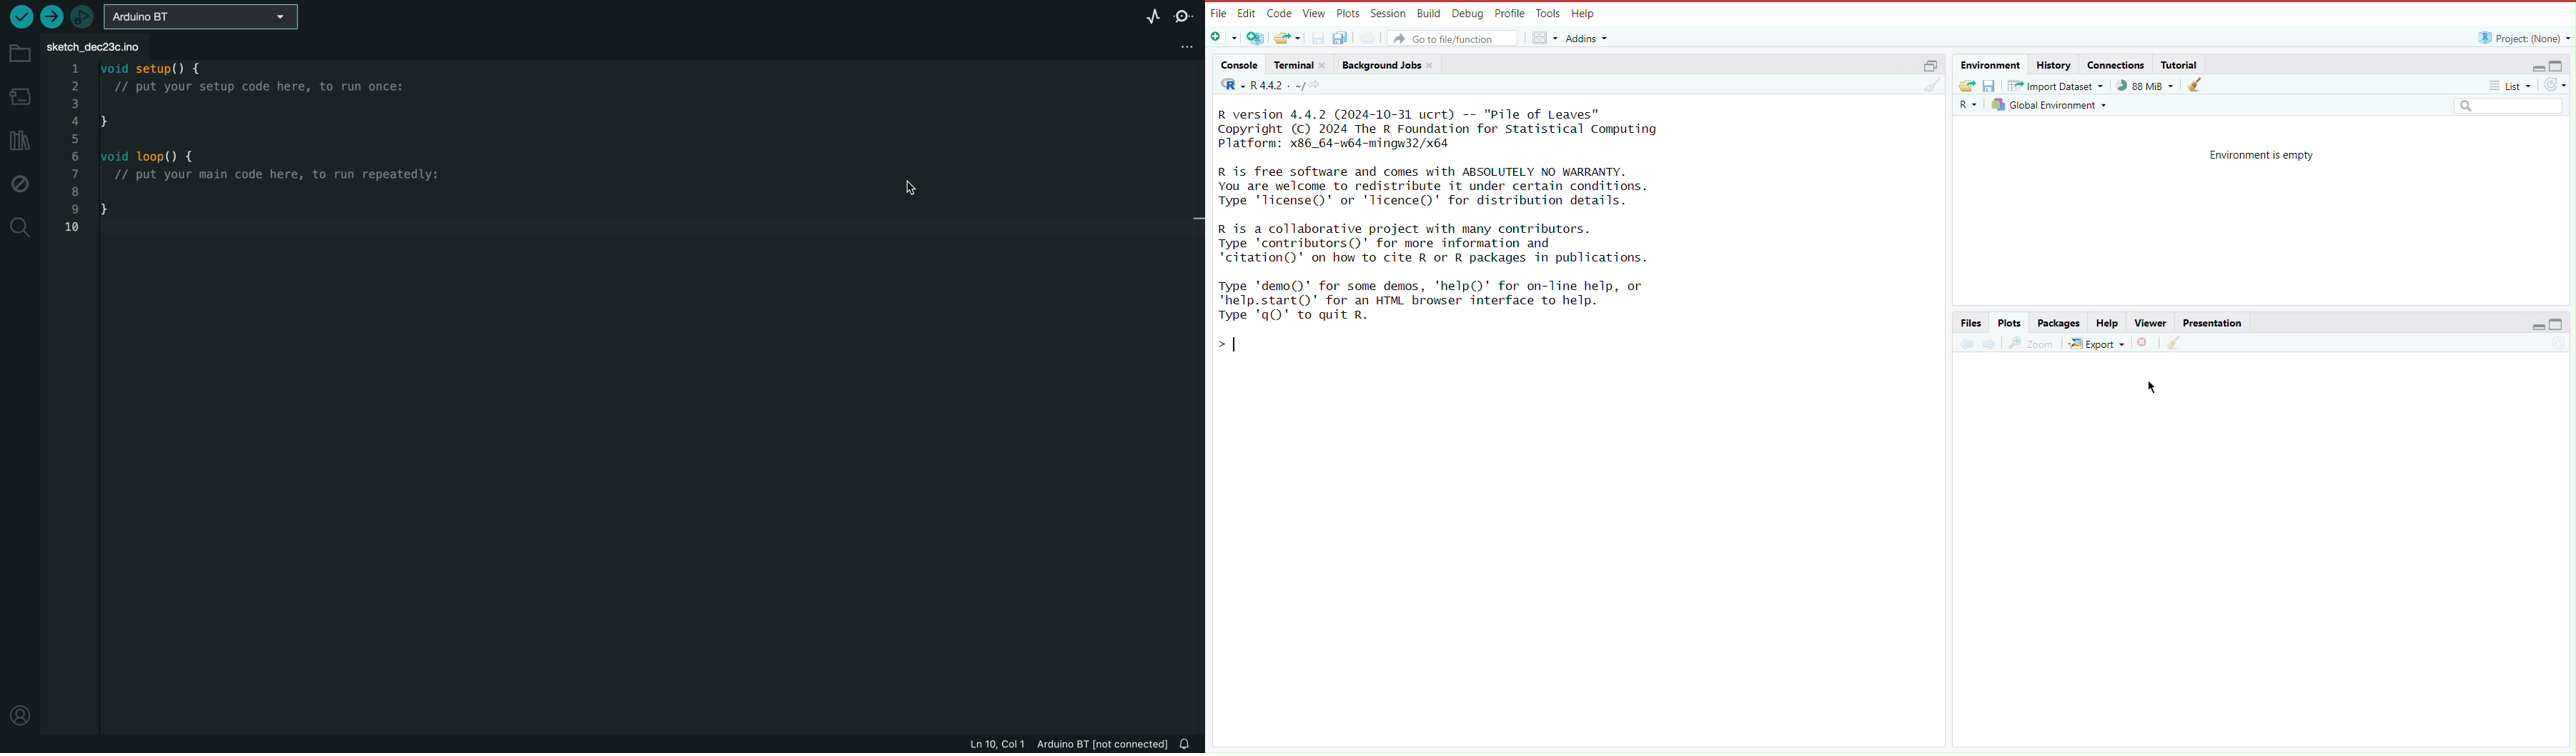  What do you see at coordinates (2098, 341) in the screenshot?
I see `Export` at bounding box center [2098, 341].